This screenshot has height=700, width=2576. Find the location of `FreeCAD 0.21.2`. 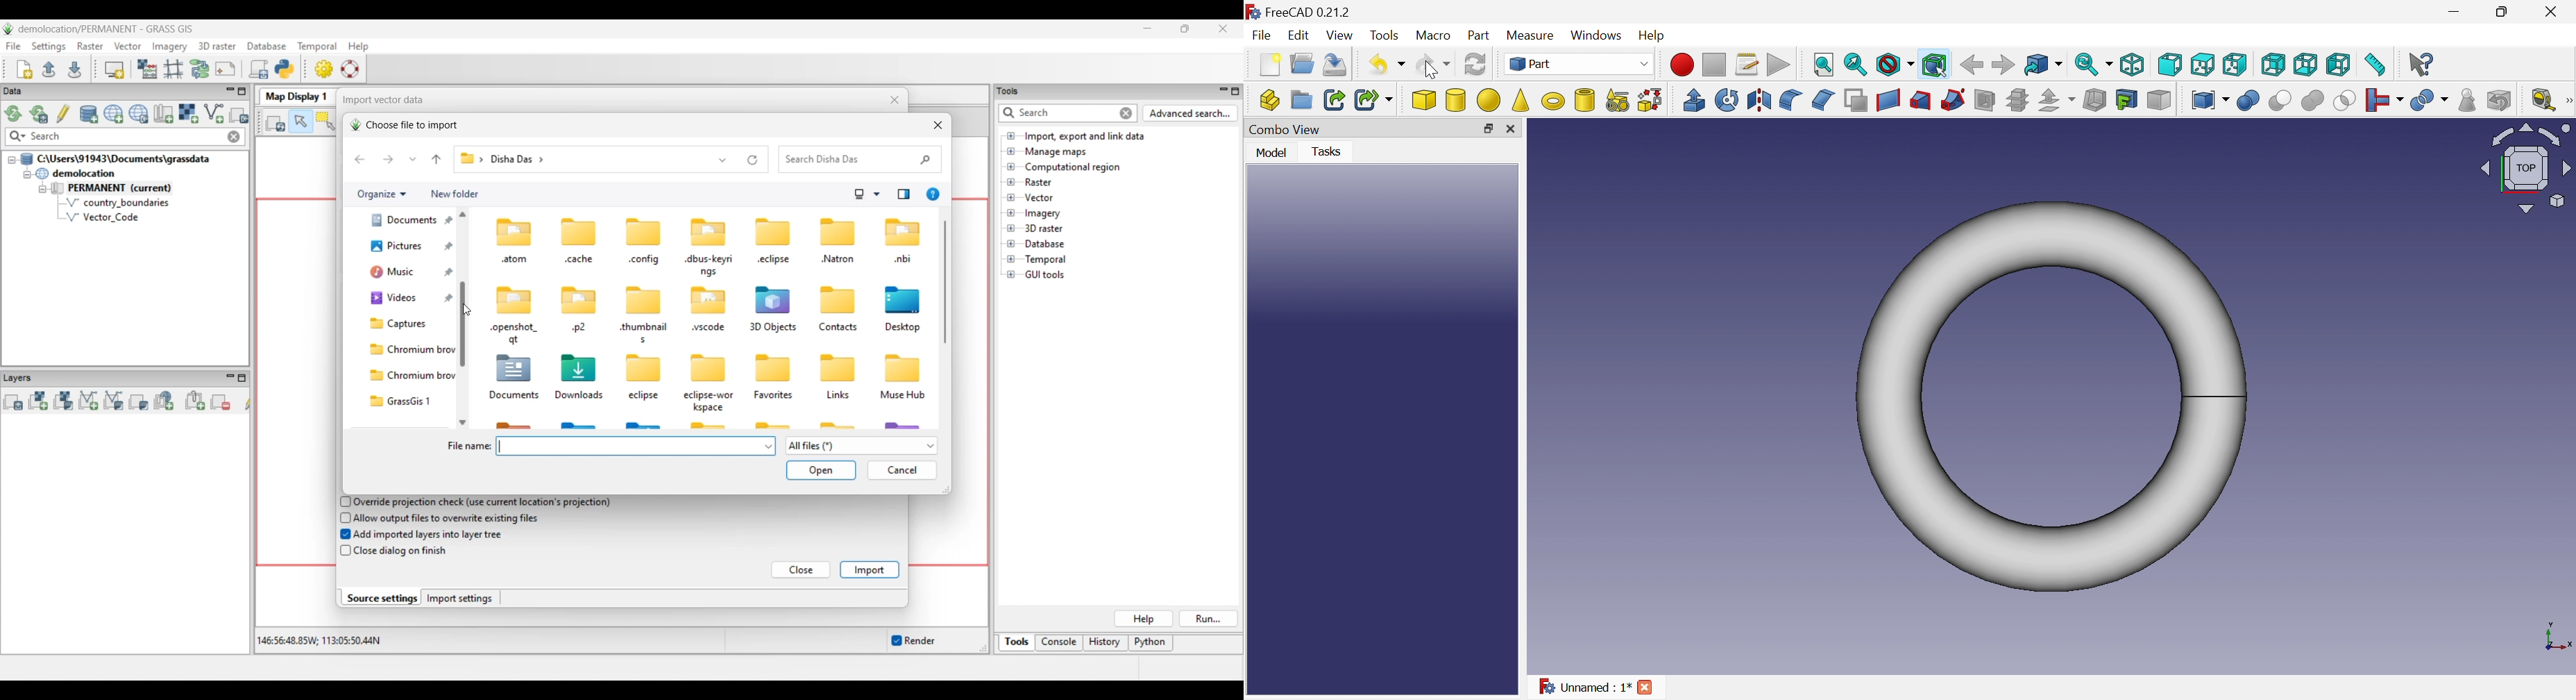

FreeCAD 0.21.2 is located at coordinates (1299, 12).